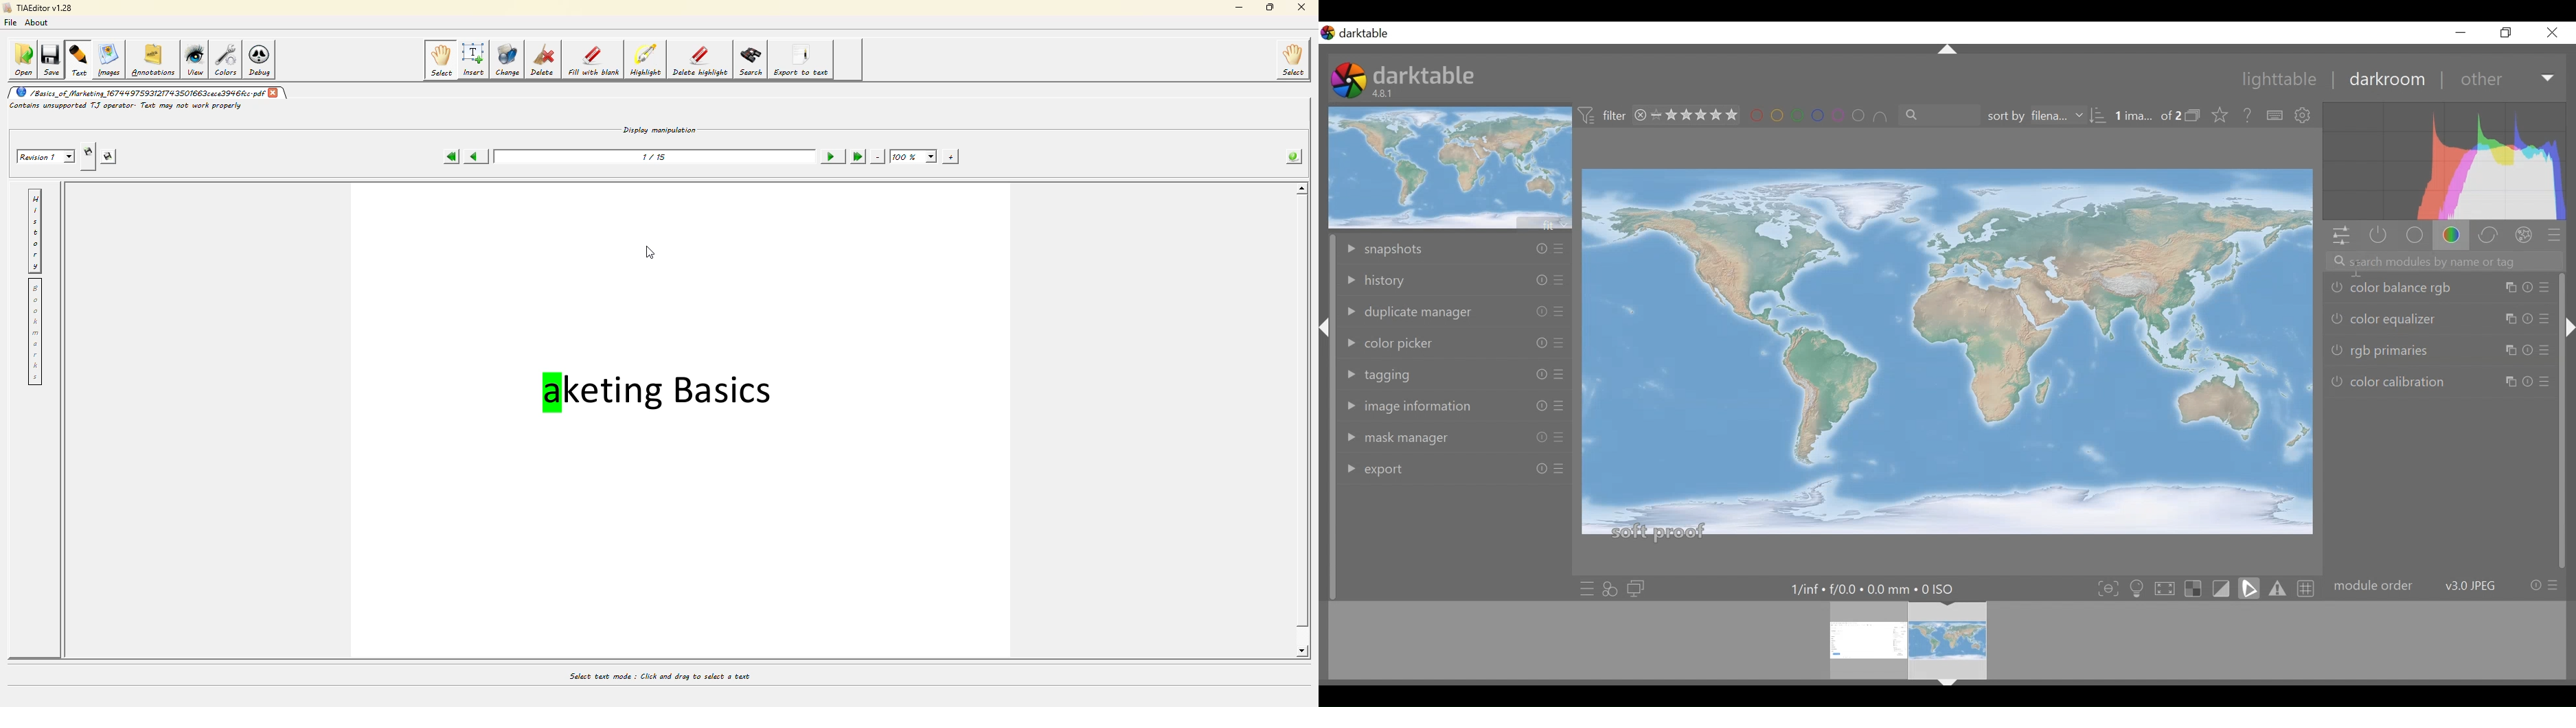 The image size is (2576, 728). Describe the element at coordinates (2386, 79) in the screenshot. I see `darkroom` at that location.